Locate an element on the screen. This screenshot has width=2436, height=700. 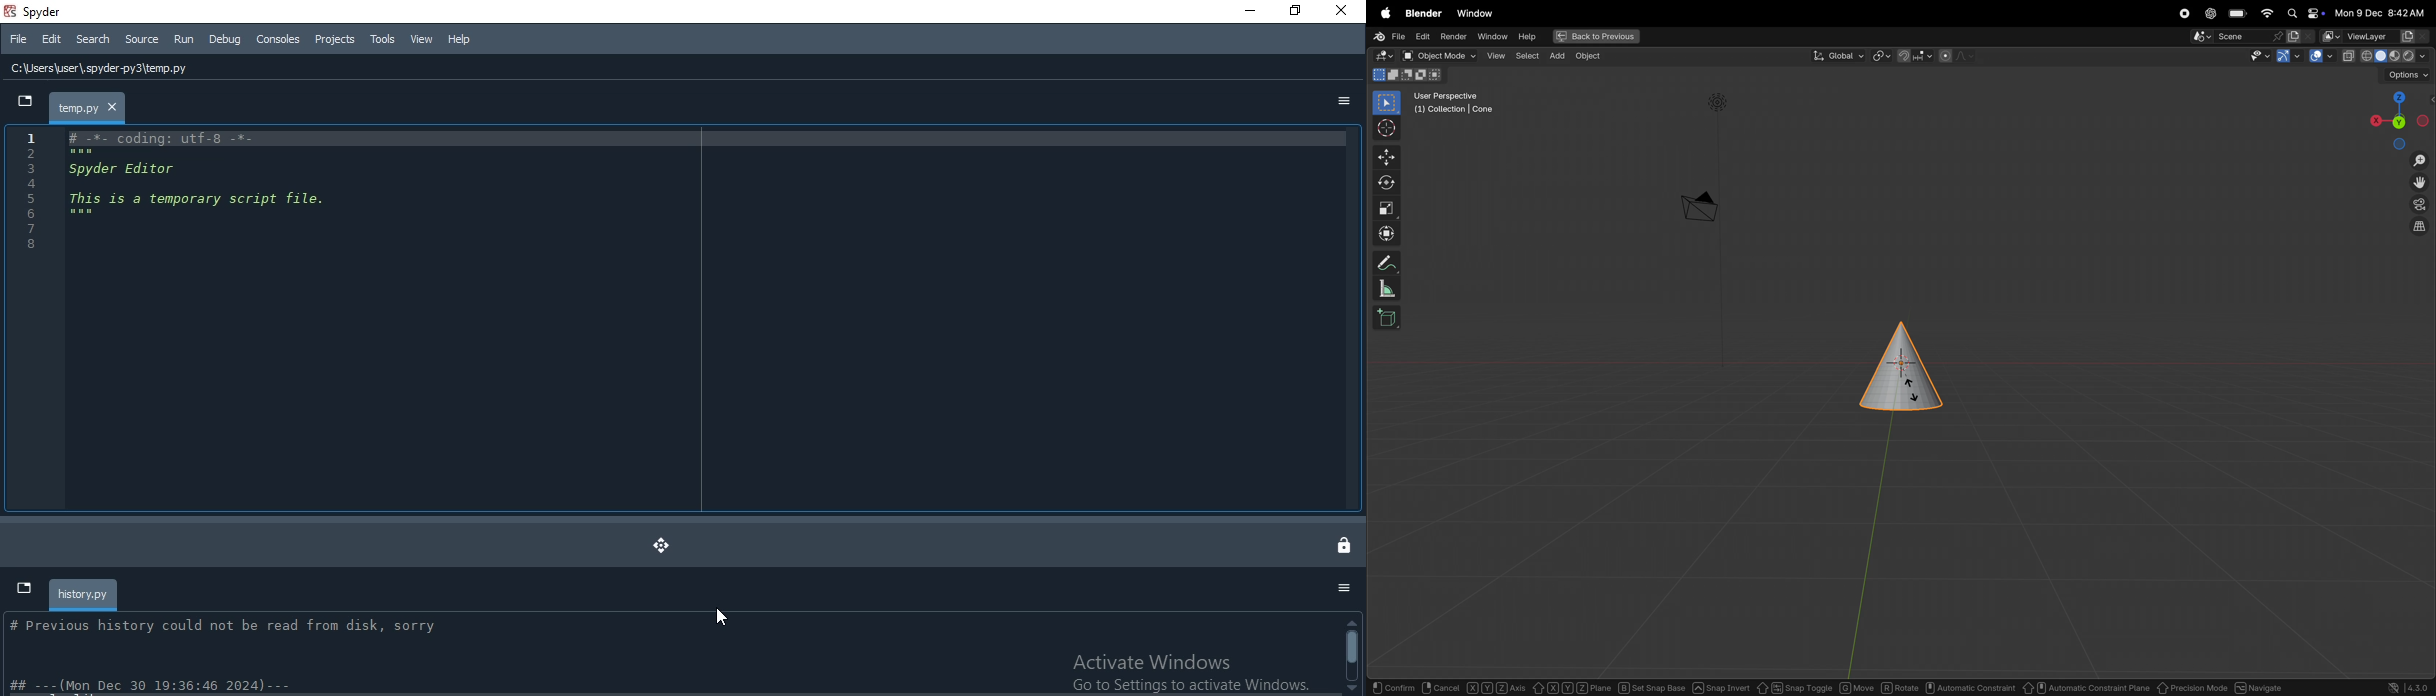
Consoles is located at coordinates (279, 39).